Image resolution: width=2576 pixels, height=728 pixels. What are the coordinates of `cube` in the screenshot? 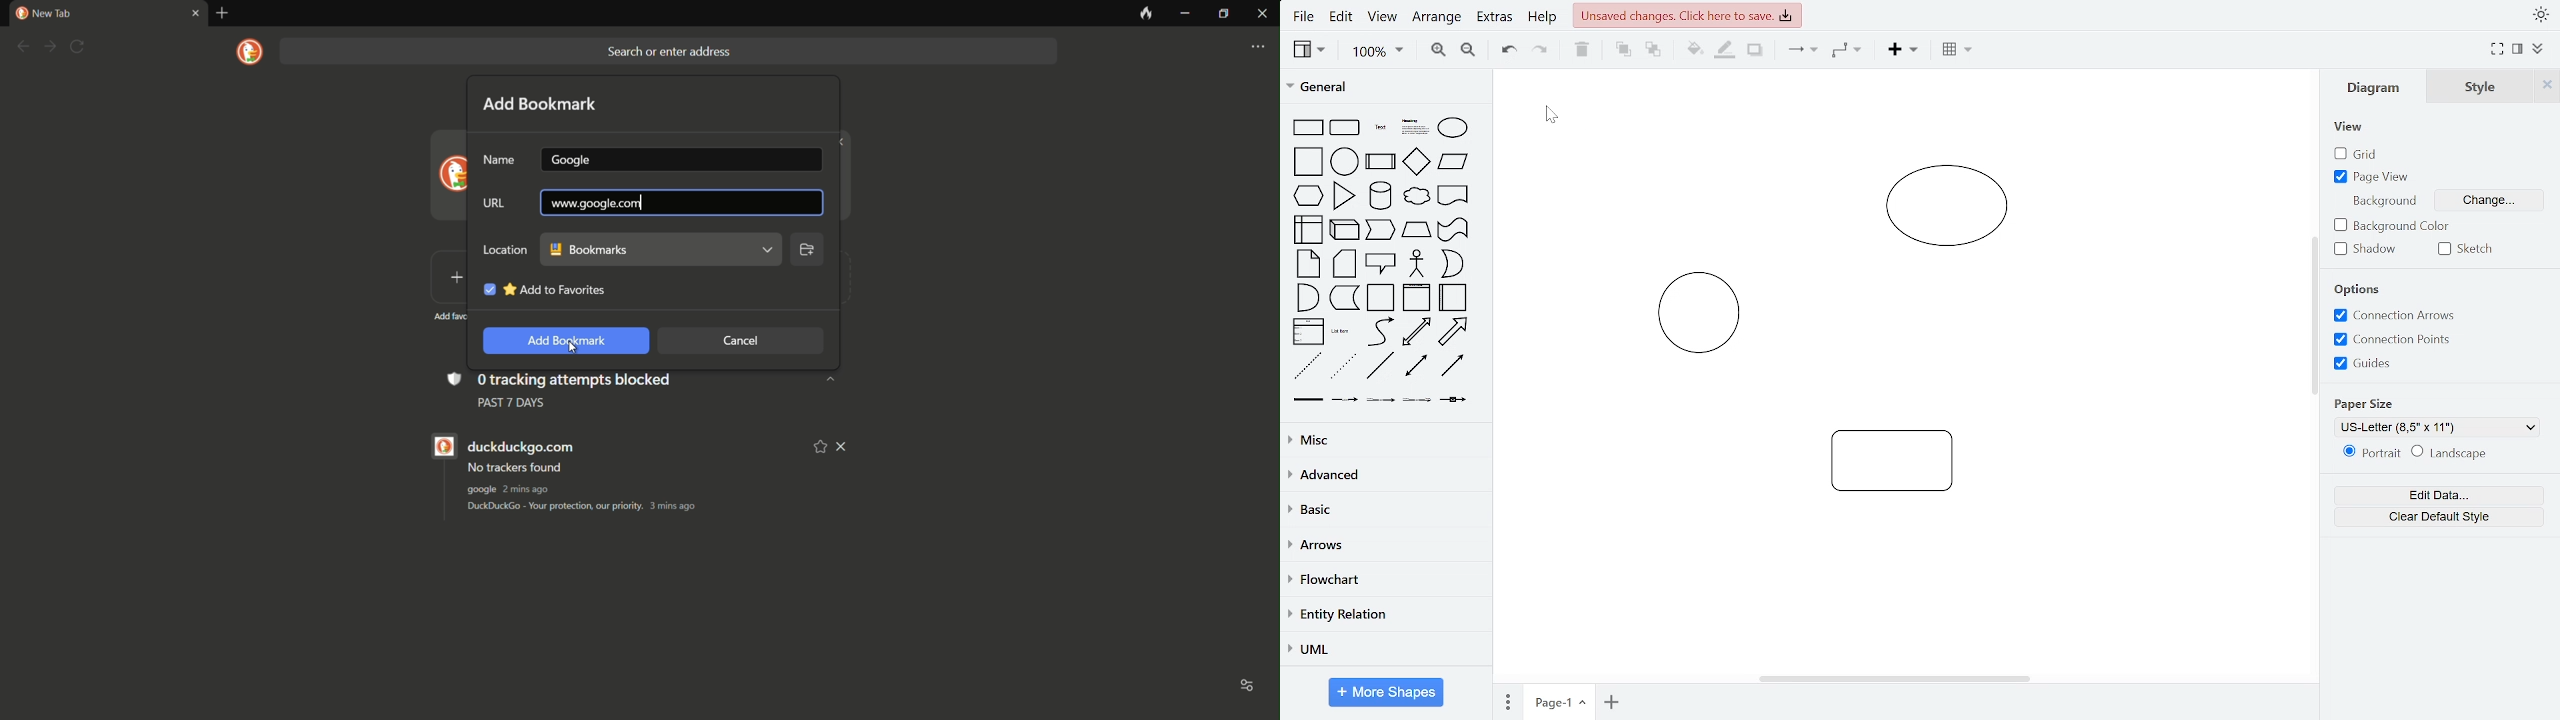 It's located at (1346, 229).